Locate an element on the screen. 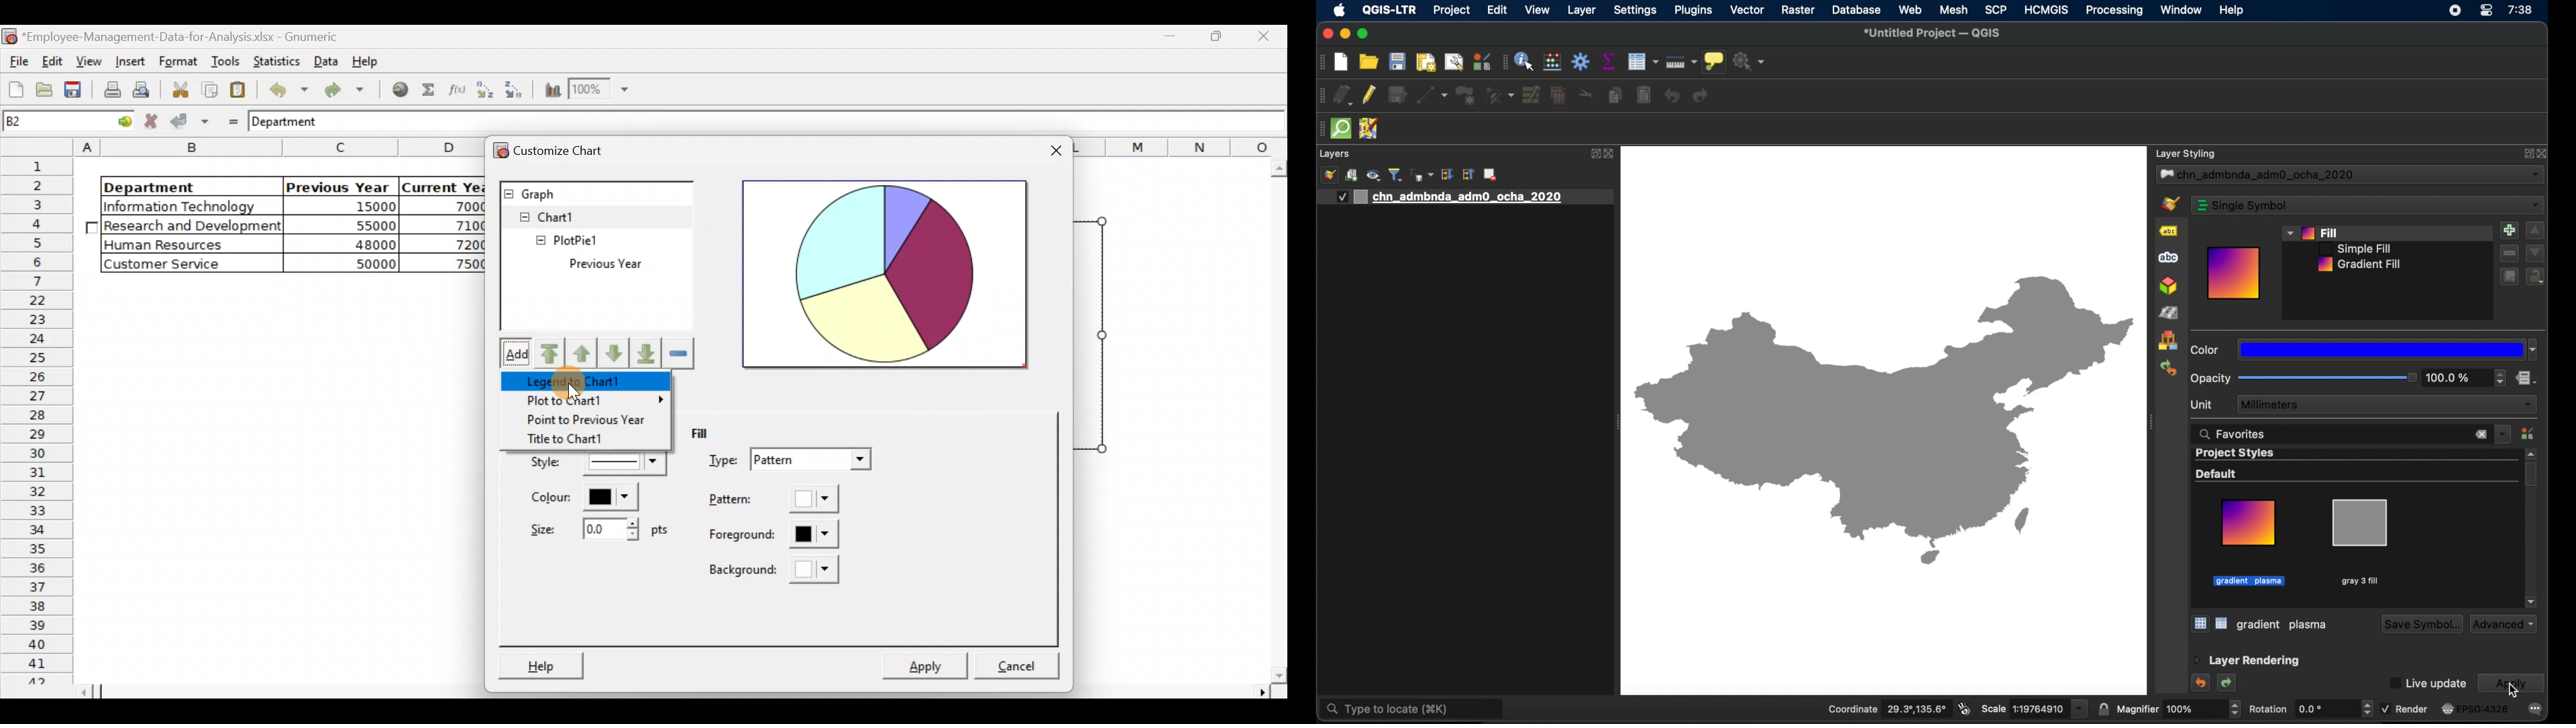  cursor is located at coordinates (2515, 690).